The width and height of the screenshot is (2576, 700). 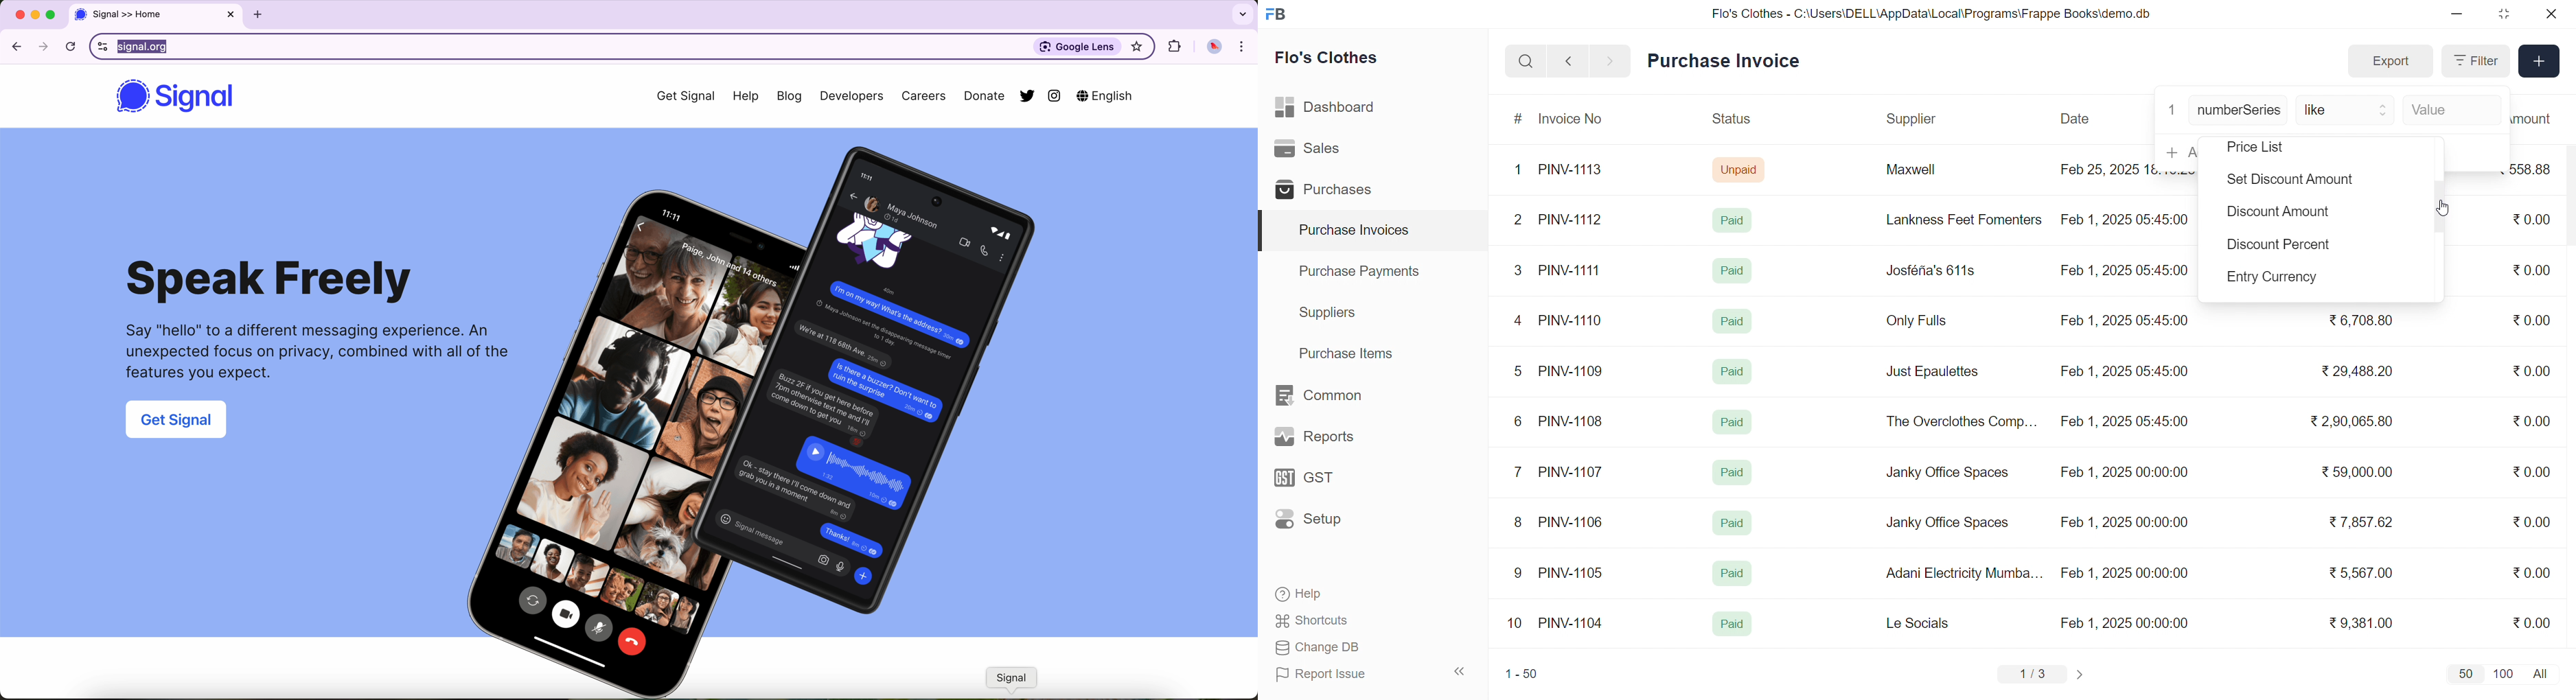 What do you see at coordinates (2353, 422) in the screenshot?
I see `₹ 2,90,065.80` at bounding box center [2353, 422].